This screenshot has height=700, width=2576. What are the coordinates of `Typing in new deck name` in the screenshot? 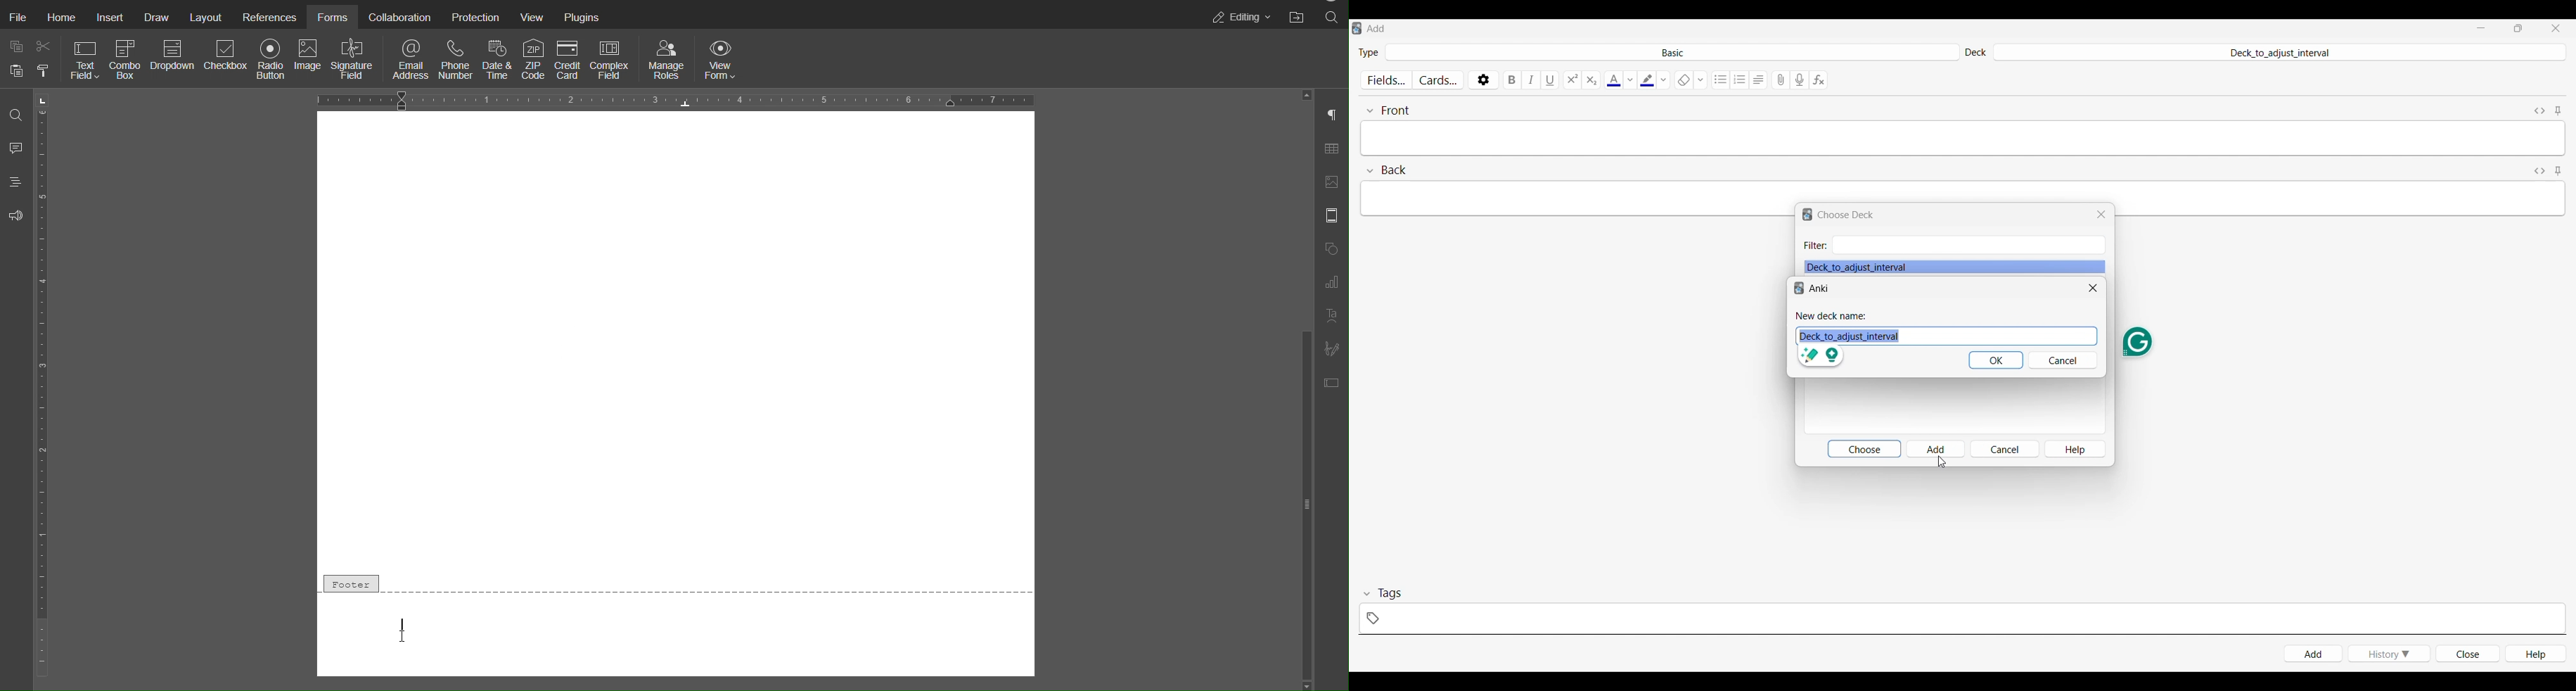 It's located at (1931, 336).